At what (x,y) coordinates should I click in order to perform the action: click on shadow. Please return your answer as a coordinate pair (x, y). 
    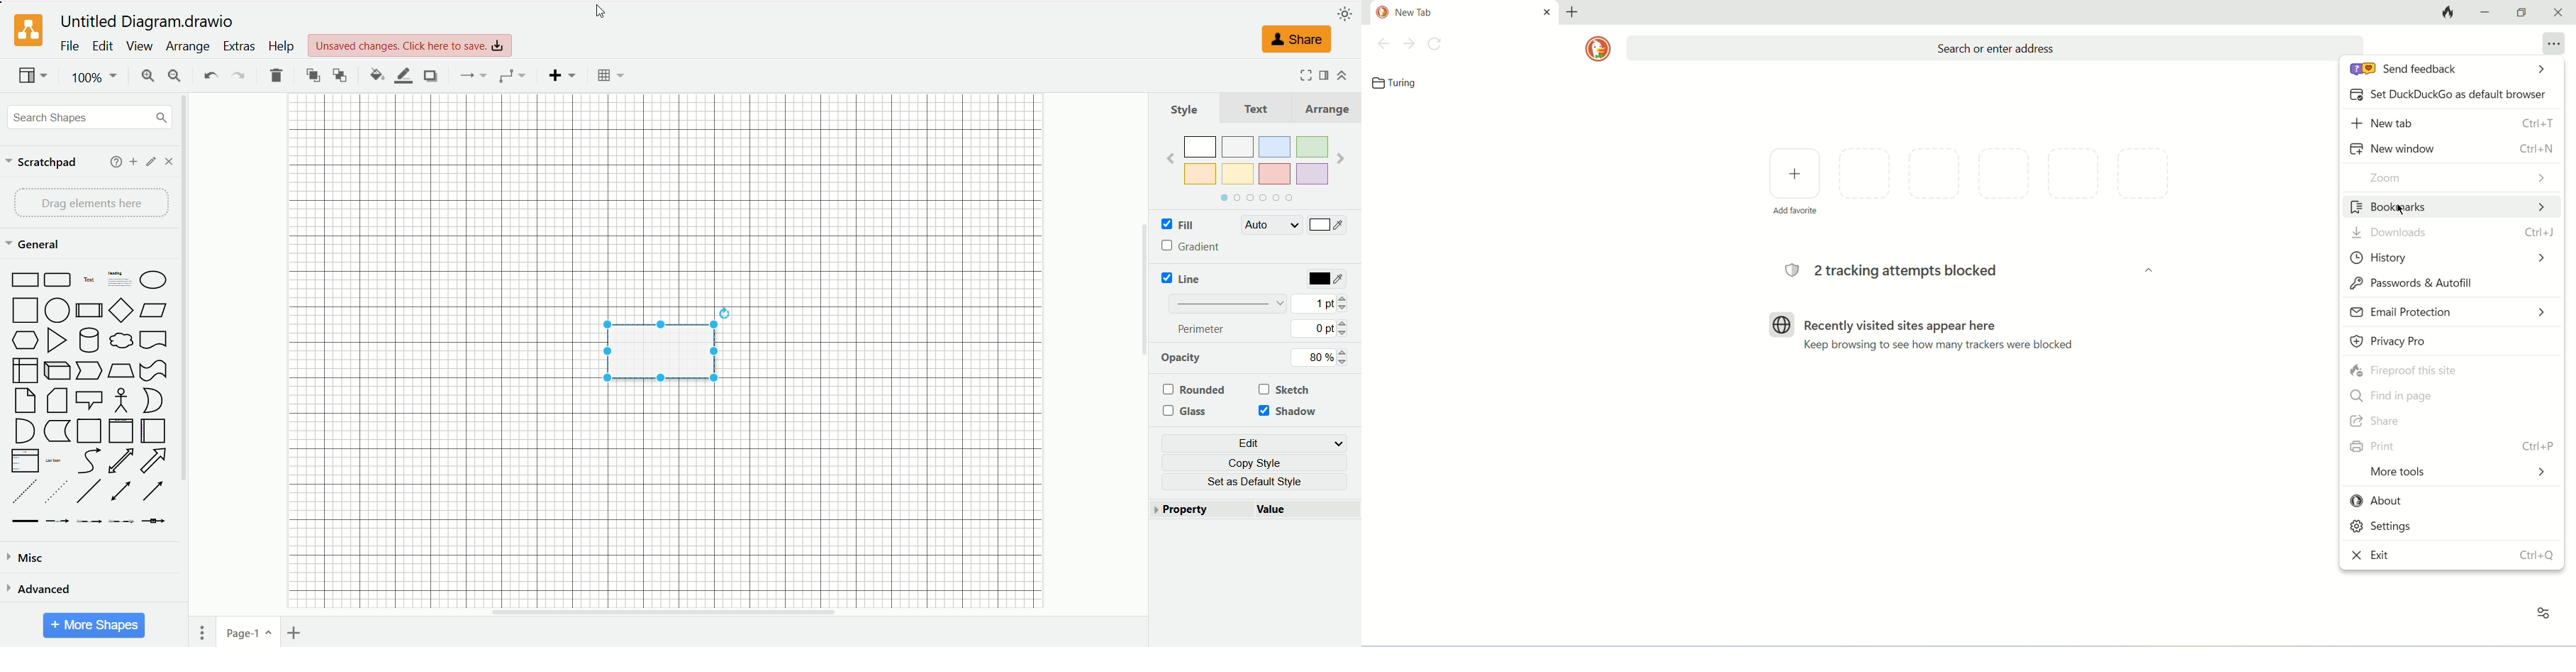
    Looking at the image, I should click on (430, 75).